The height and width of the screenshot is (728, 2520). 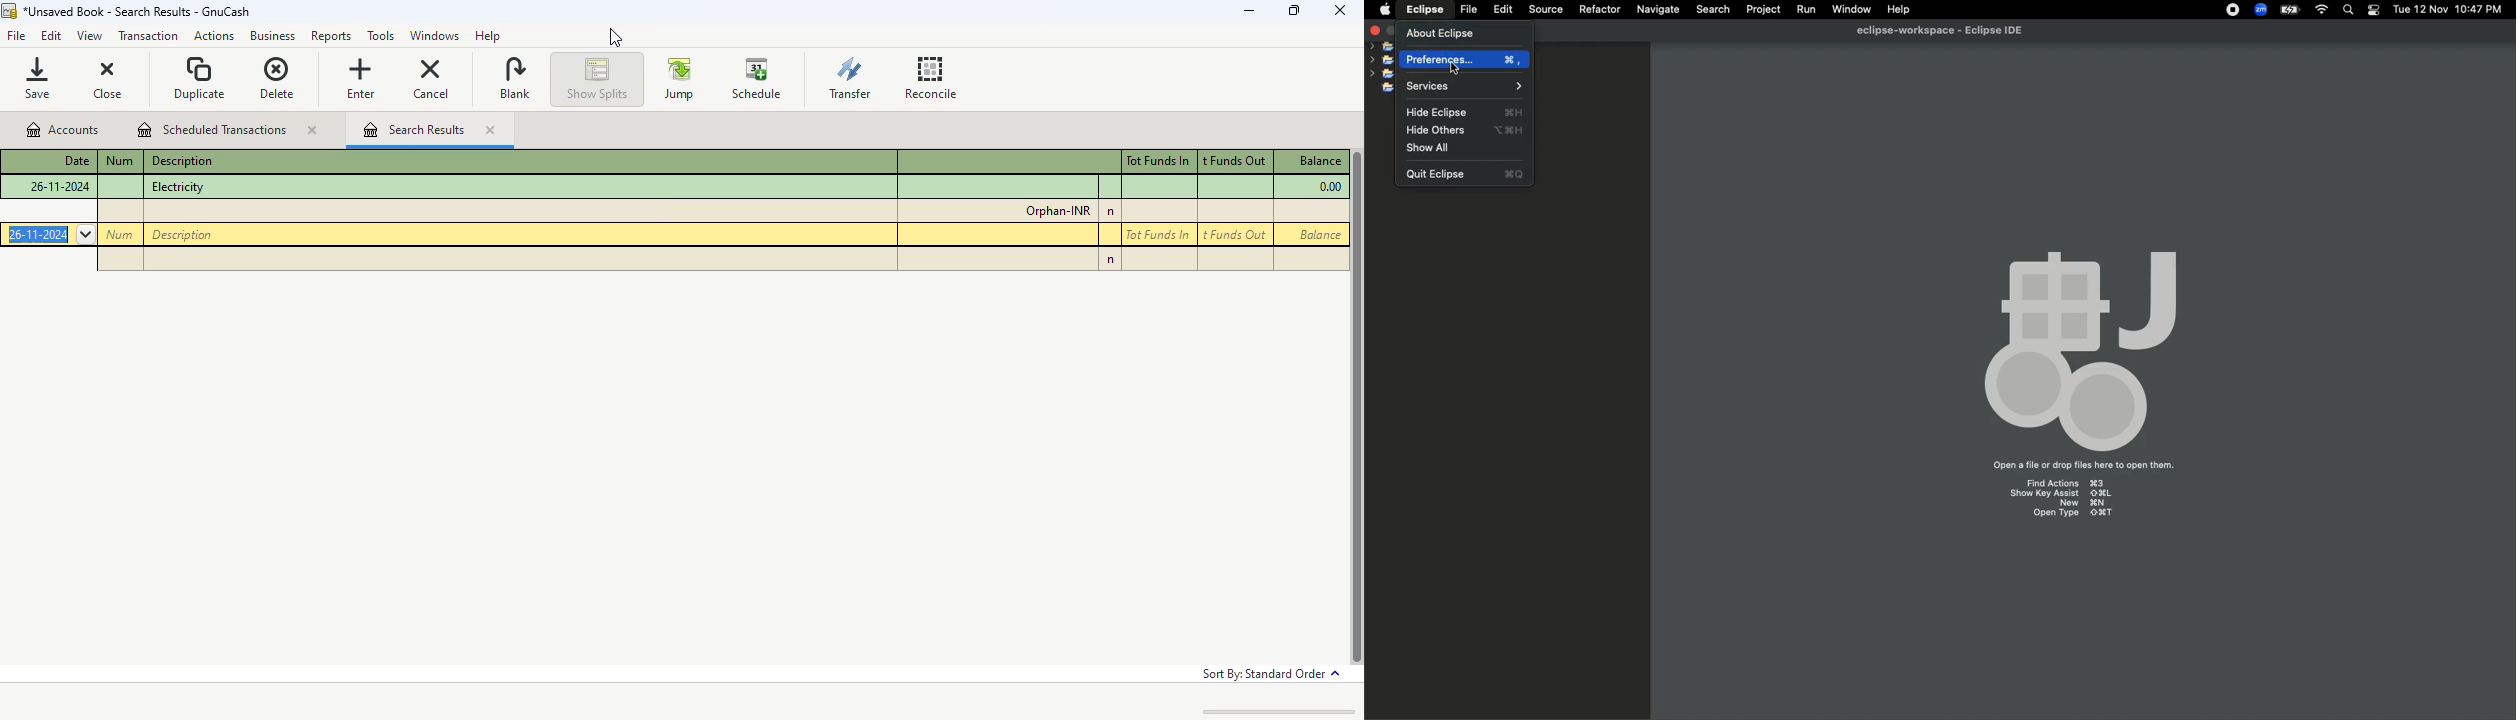 I want to click on Cursor, so click(x=1458, y=69).